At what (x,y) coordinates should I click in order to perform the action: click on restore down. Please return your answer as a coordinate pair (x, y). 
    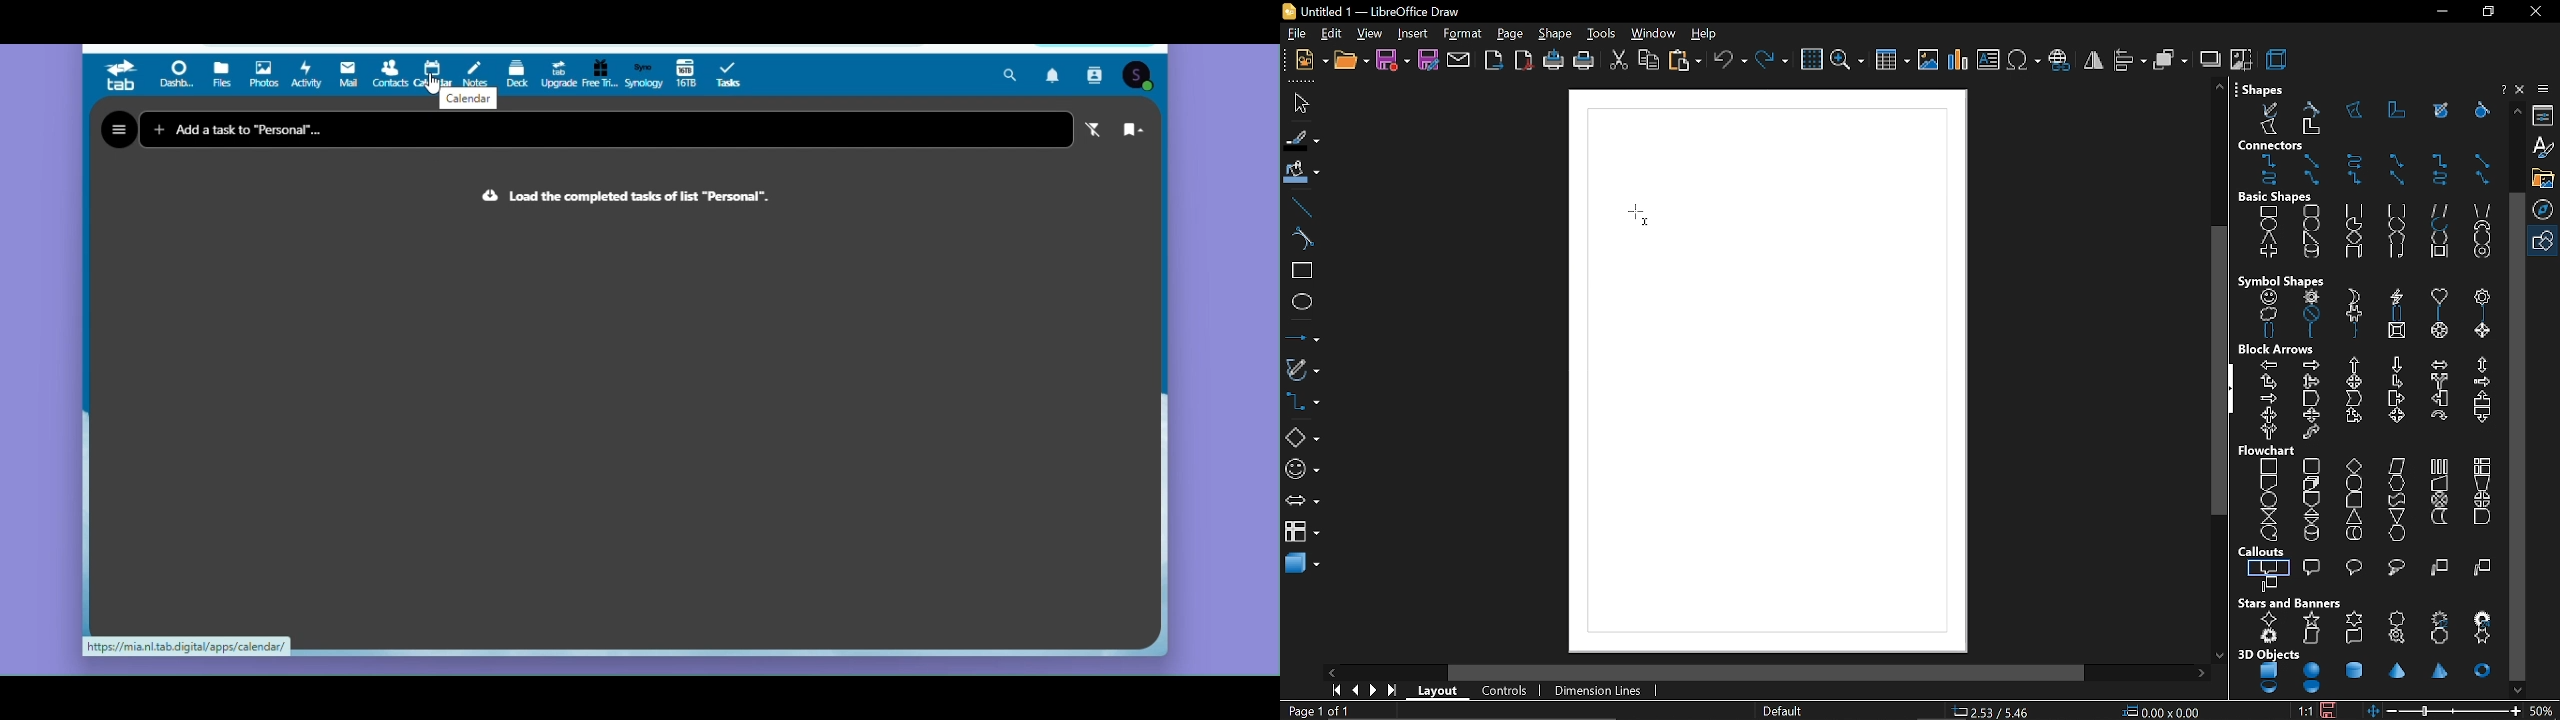
    Looking at the image, I should click on (2486, 12).